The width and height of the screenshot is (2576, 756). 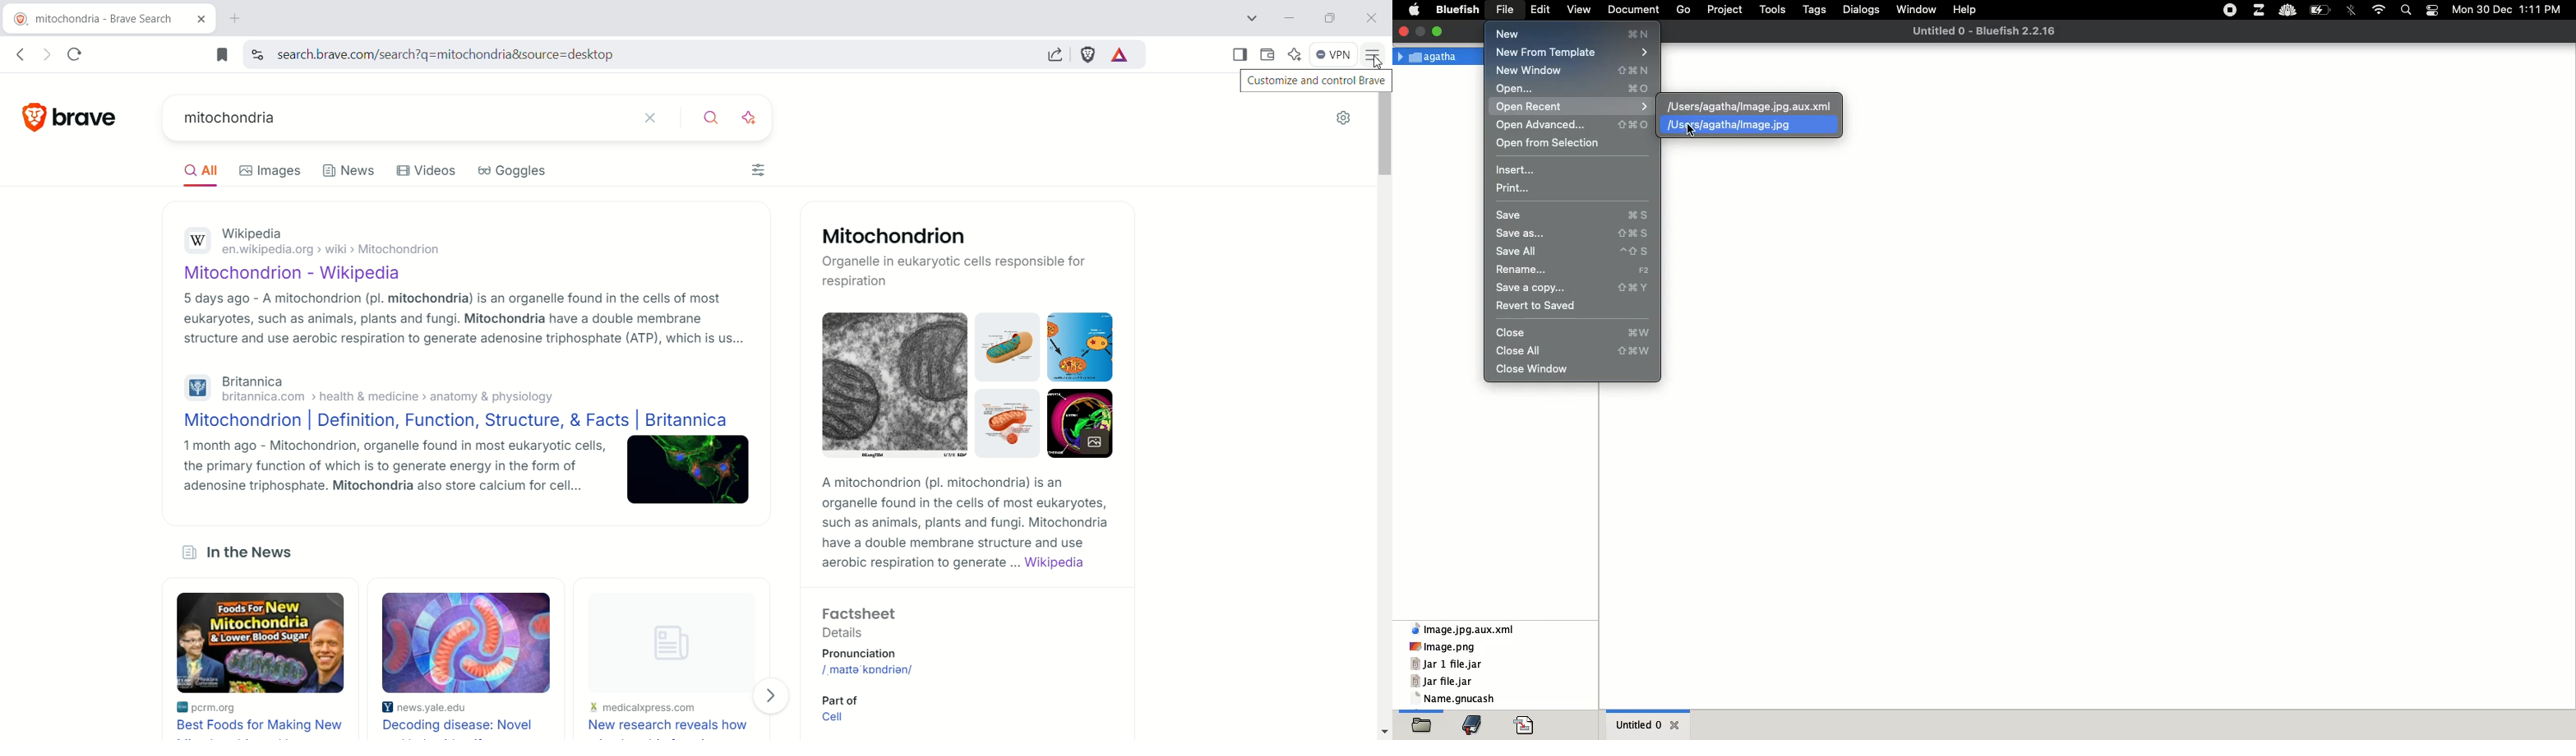 What do you see at coordinates (936, 271) in the screenshot?
I see `Organelle in eukaryotic cells responsible for
respiration` at bounding box center [936, 271].